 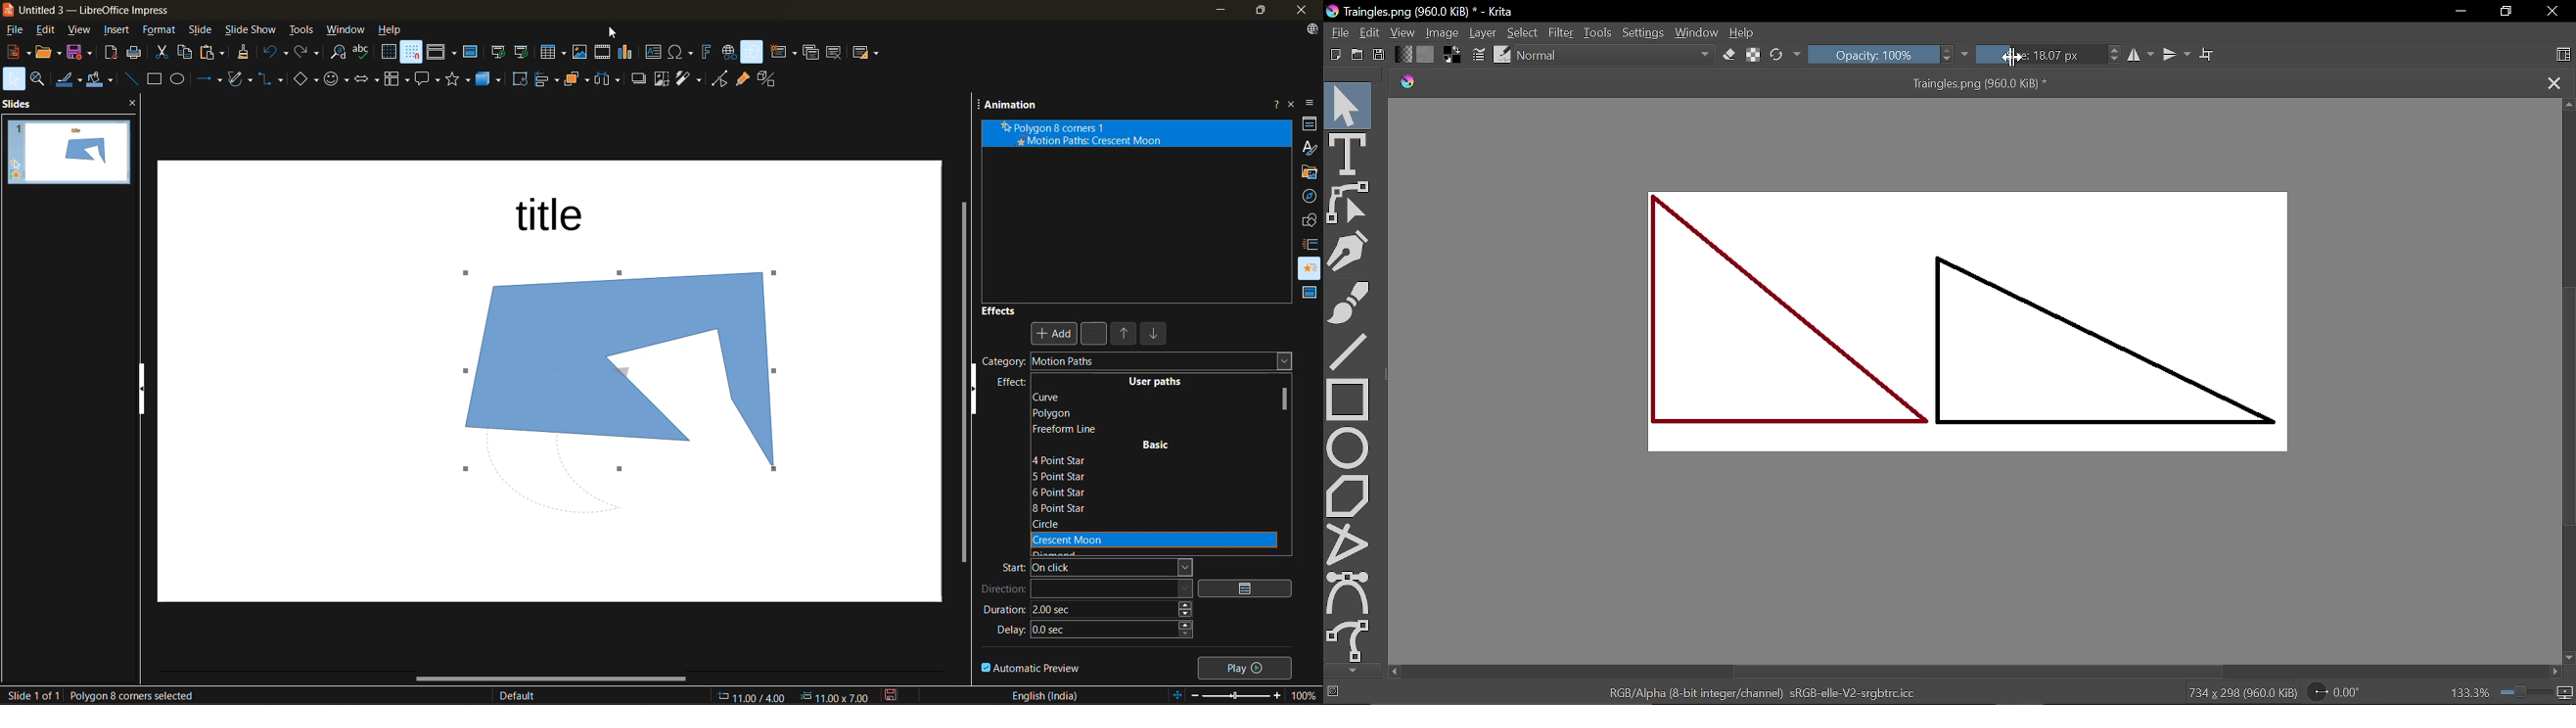 What do you see at coordinates (244, 53) in the screenshot?
I see `clone formatting` at bounding box center [244, 53].